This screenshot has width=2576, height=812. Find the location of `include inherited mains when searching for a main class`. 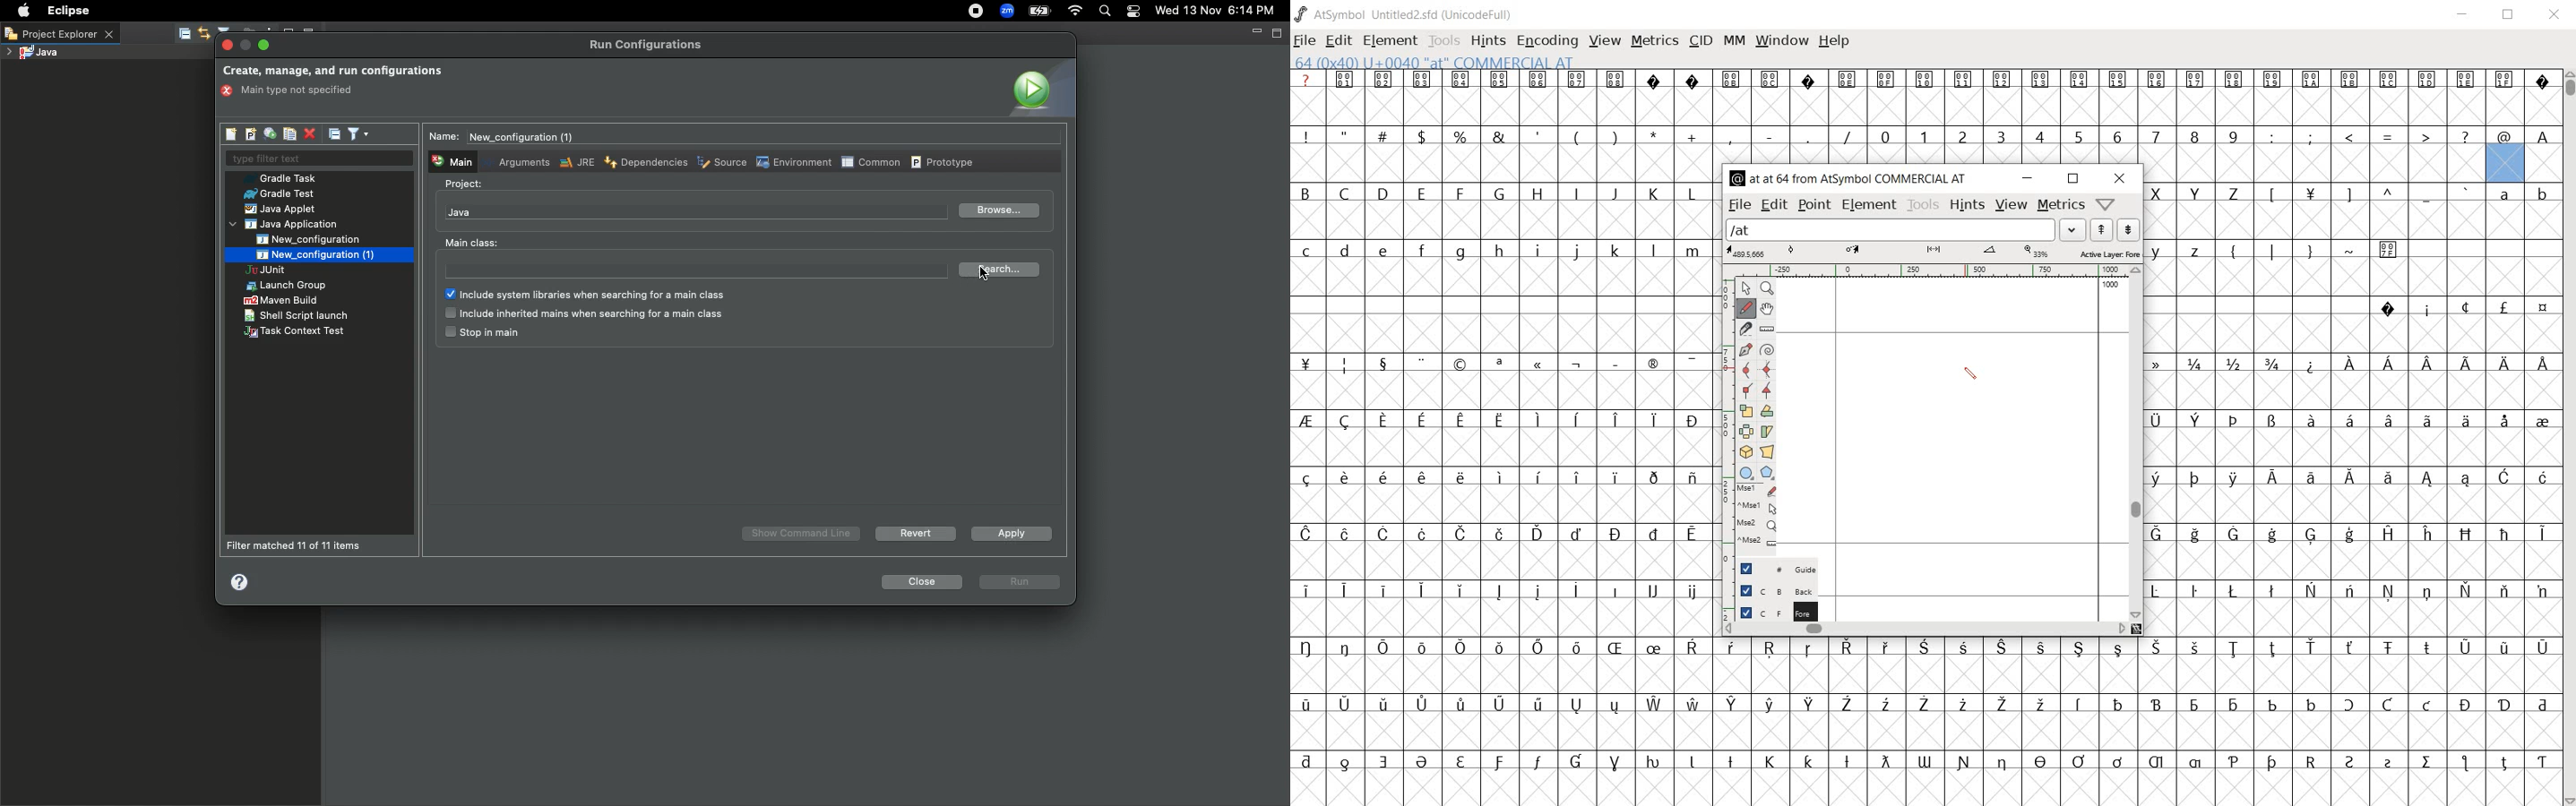

include inherited mains when searching for a main class is located at coordinates (583, 314).